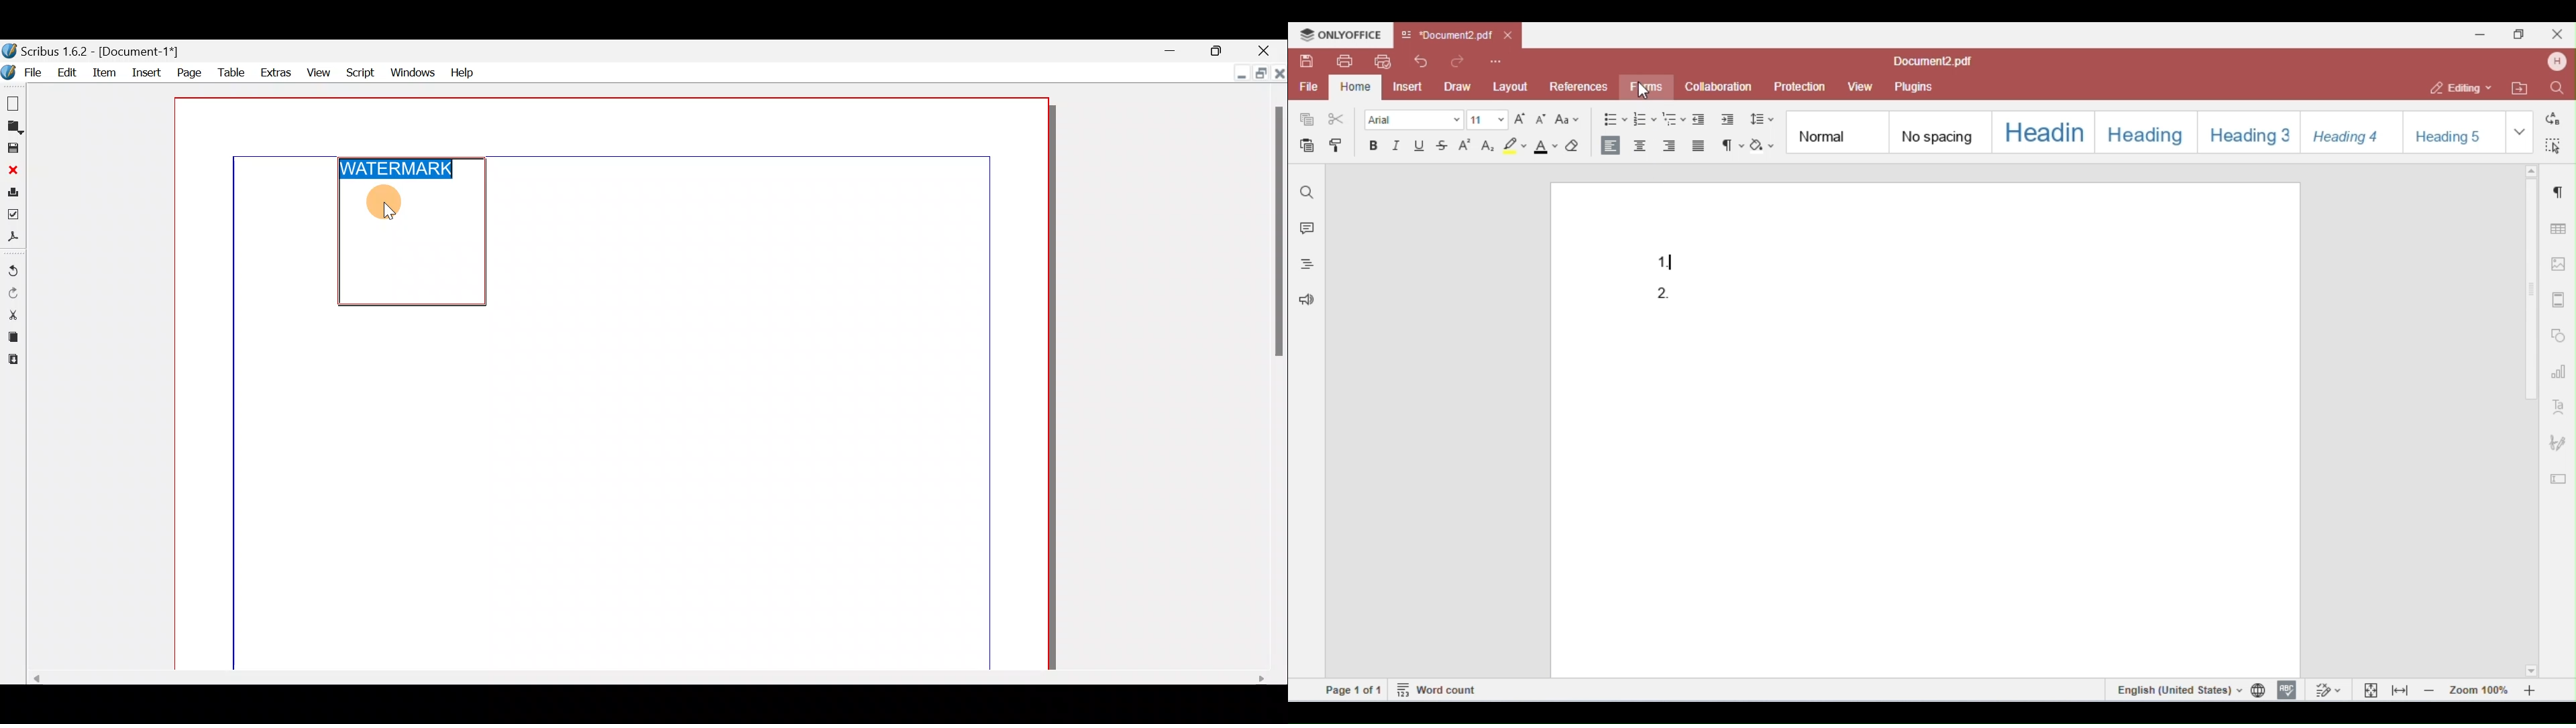 Image resolution: width=2576 pixels, height=728 pixels. What do you see at coordinates (1218, 49) in the screenshot?
I see `Maximise` at bounding box center [1218, 49].